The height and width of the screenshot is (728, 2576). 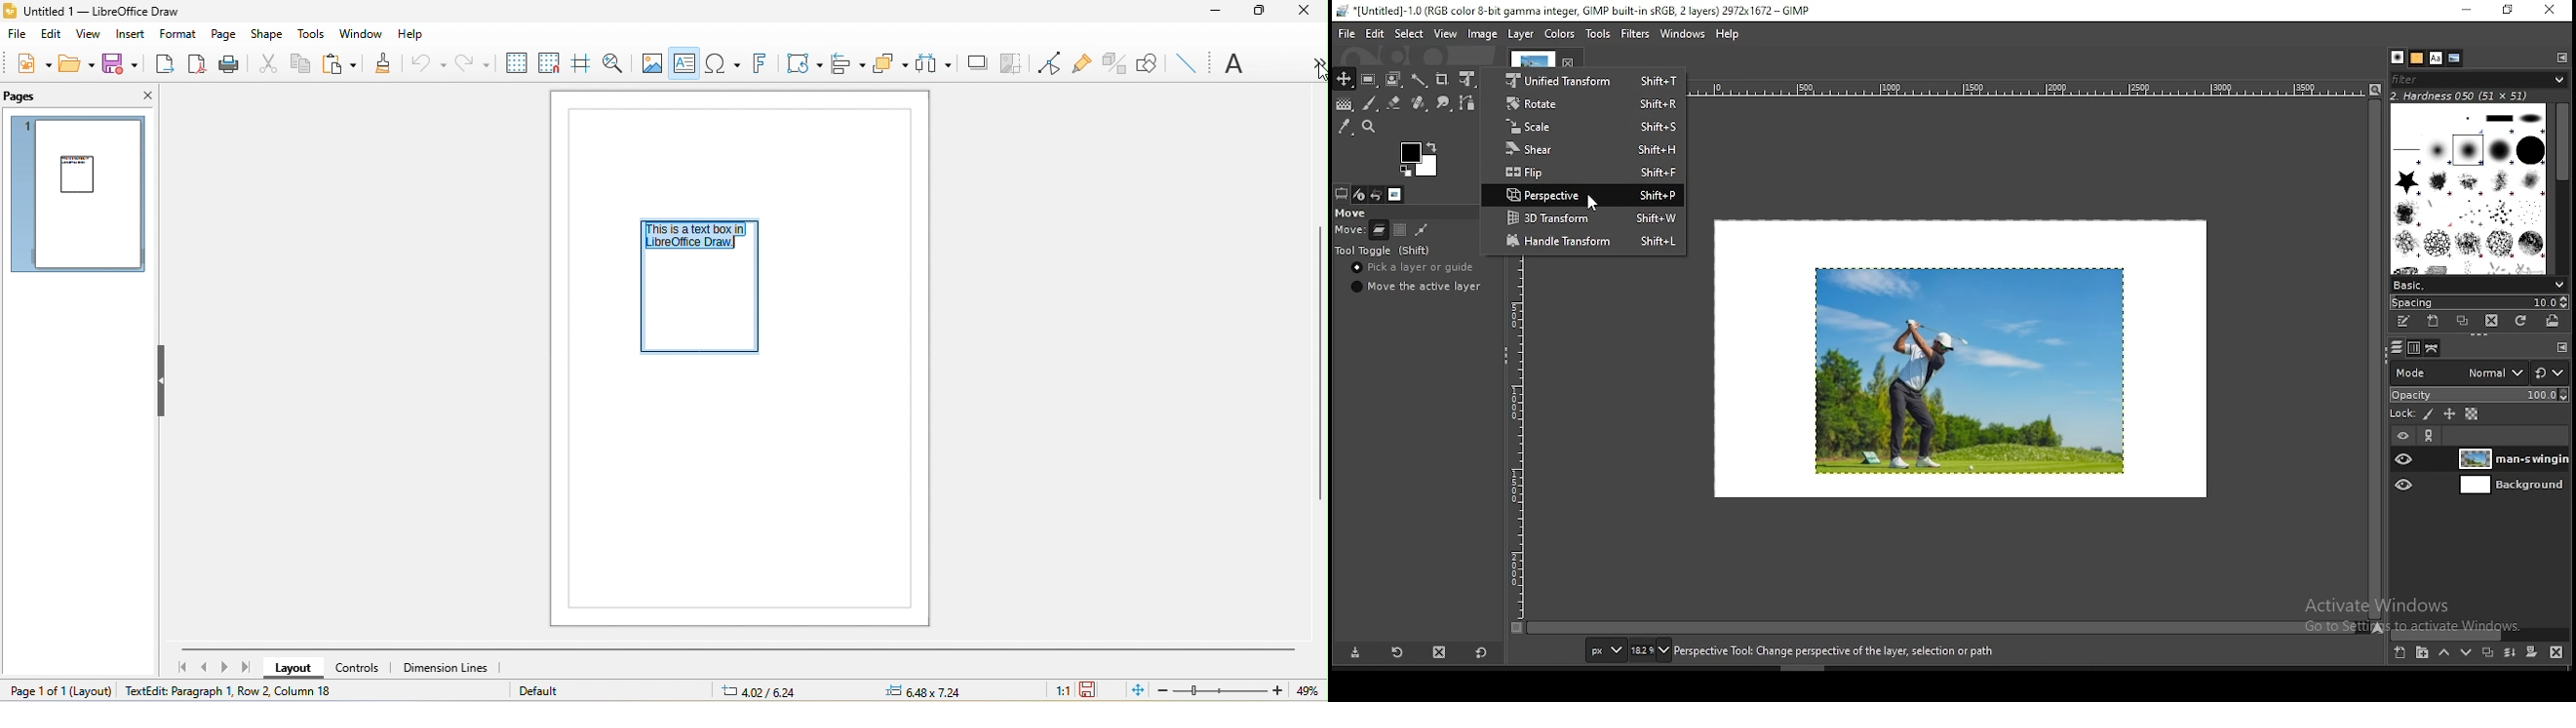 I want to click on duplicate brush, so click(x=2462, y=322).